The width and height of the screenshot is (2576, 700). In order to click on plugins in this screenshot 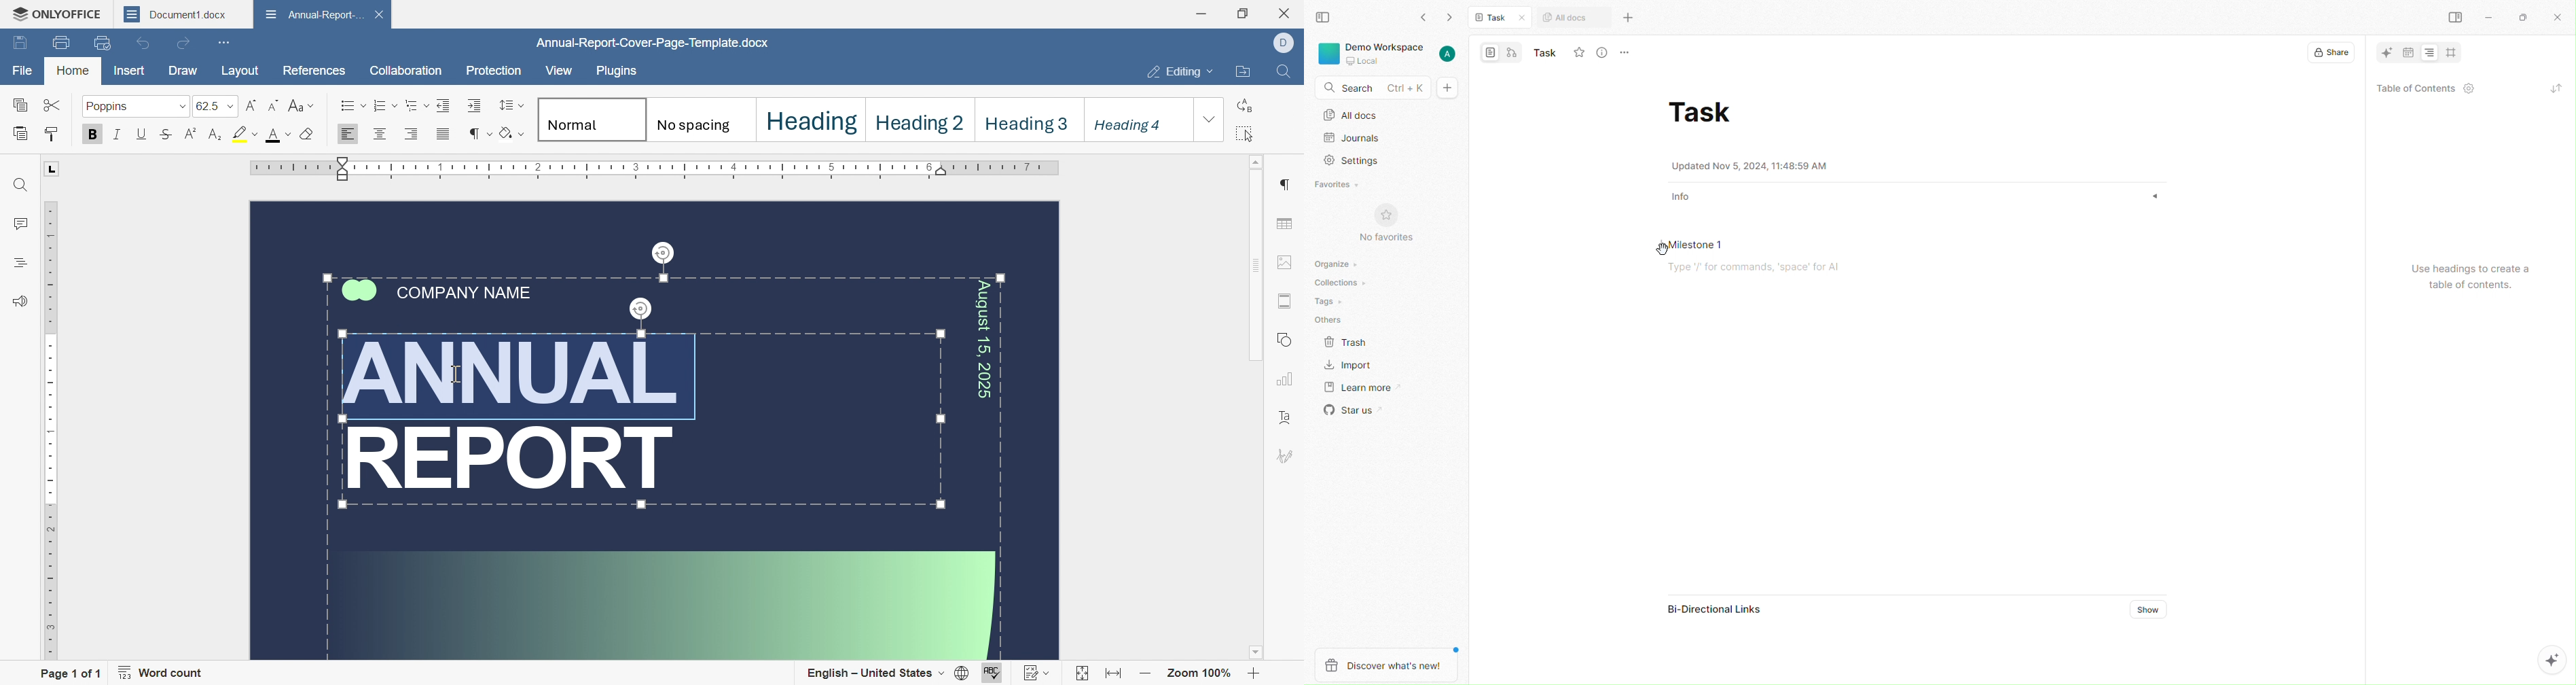, I will do `click(615, 72)`.